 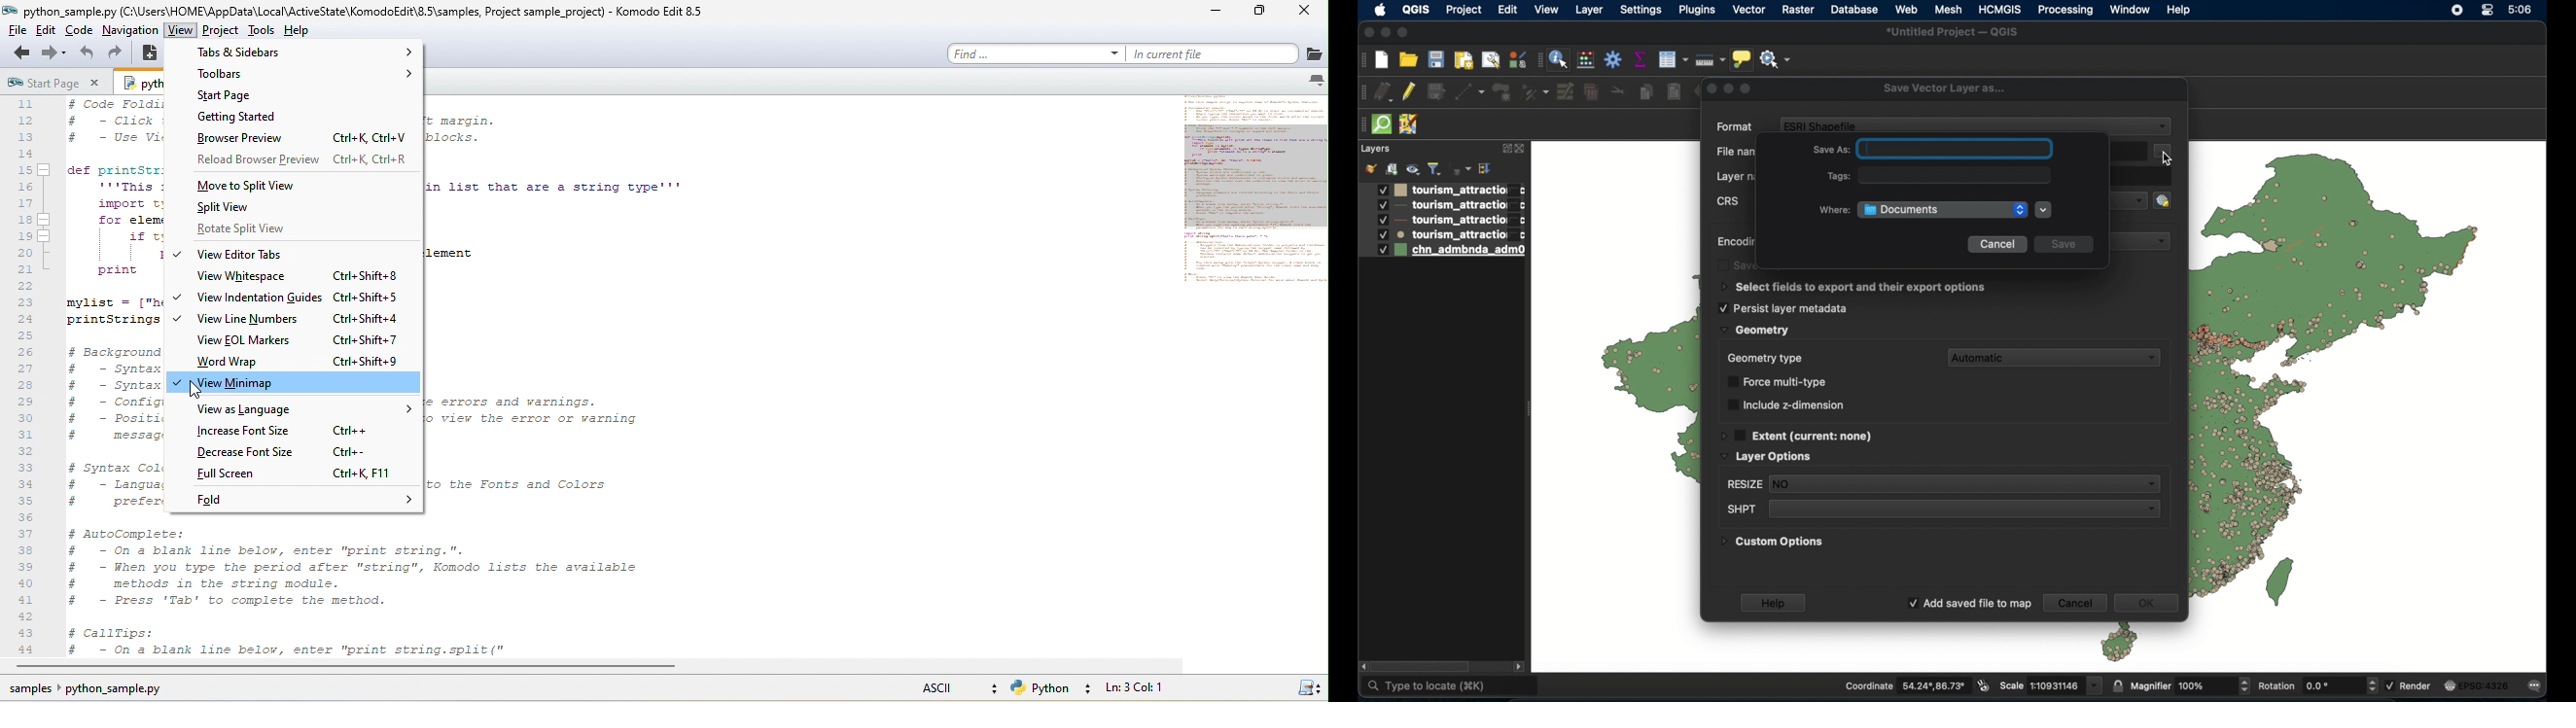 I want to click on messages, so click(x=2538, y=685).